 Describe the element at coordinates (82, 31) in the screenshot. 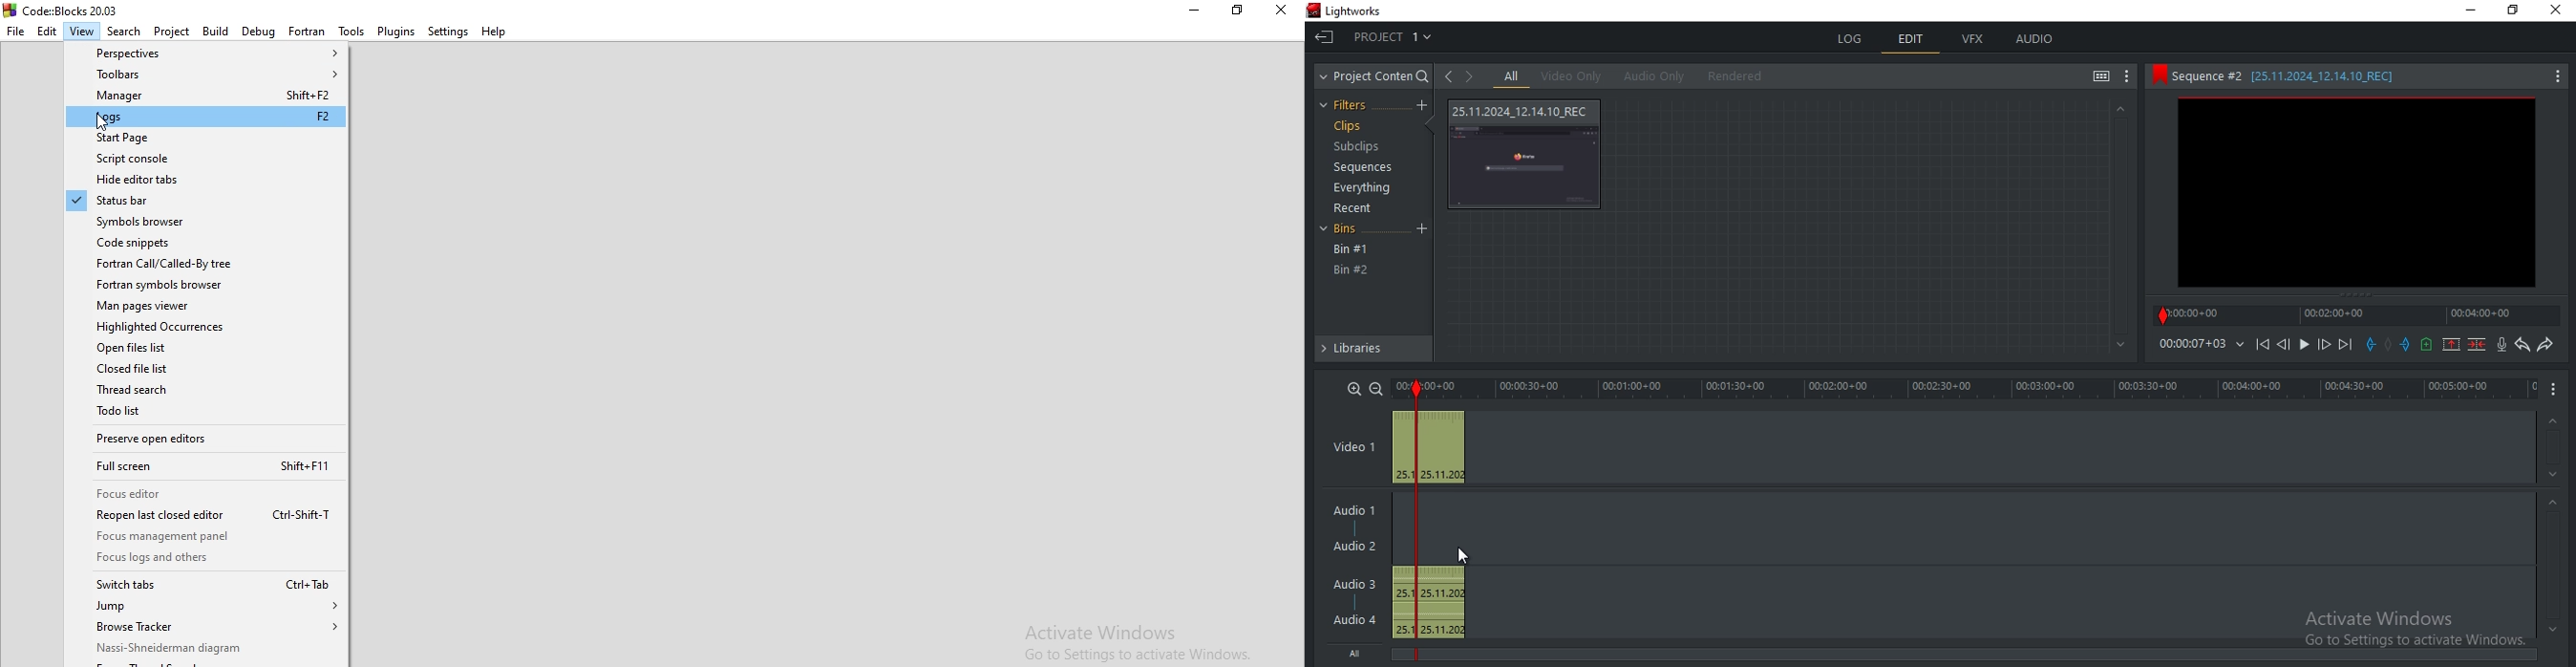

I see `View ` at that location.